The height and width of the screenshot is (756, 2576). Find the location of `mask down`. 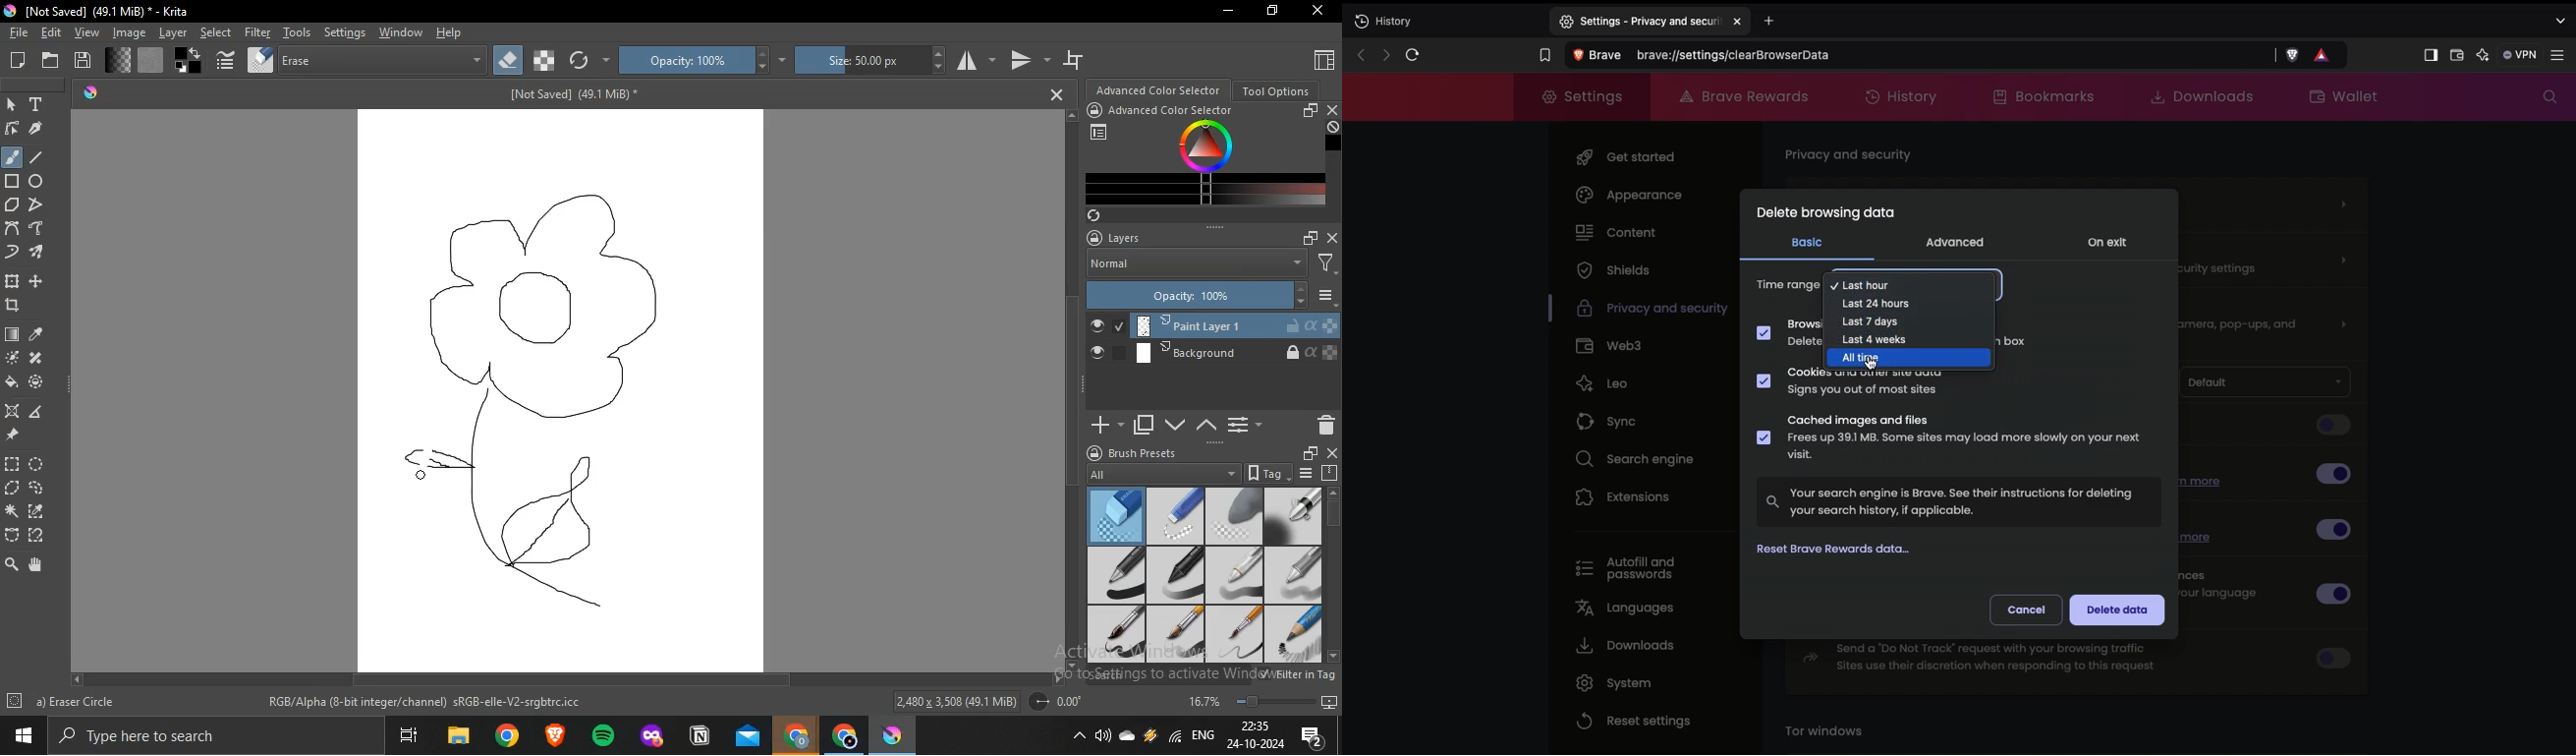

mask down is located at coordinates (1175, 424).